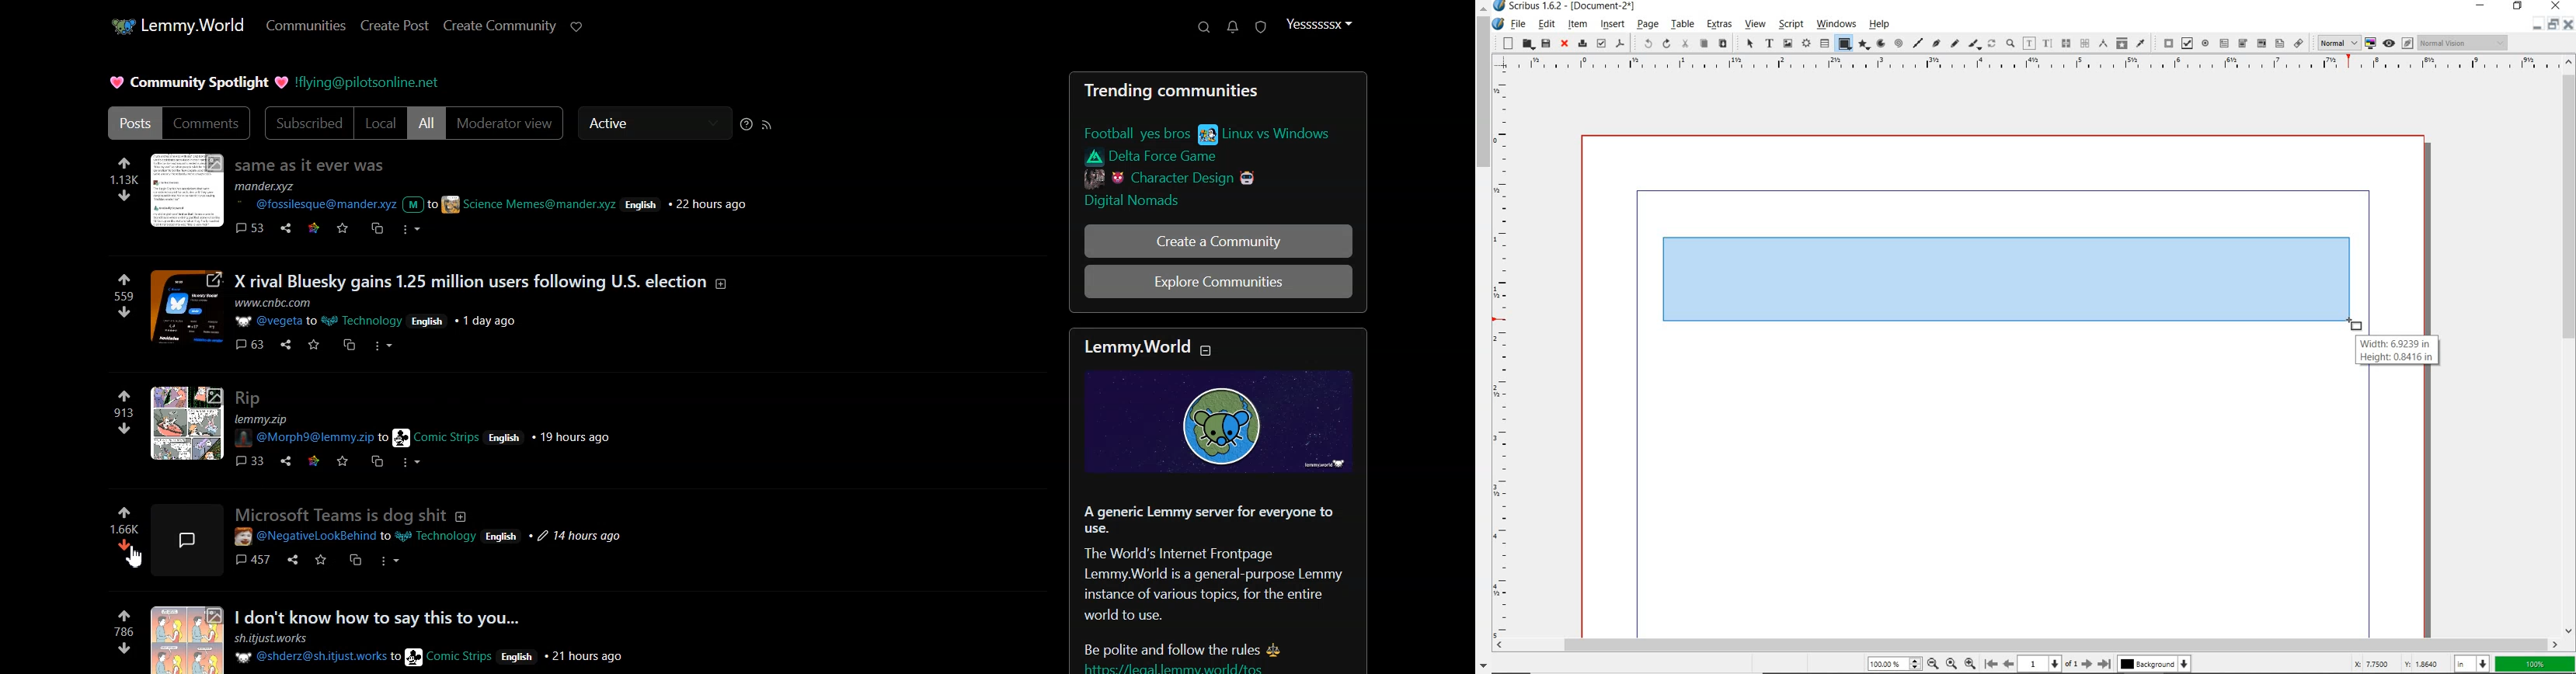  Describe the element at coordinates (1720, 25) in the screenshot. I see `extras` at that location.